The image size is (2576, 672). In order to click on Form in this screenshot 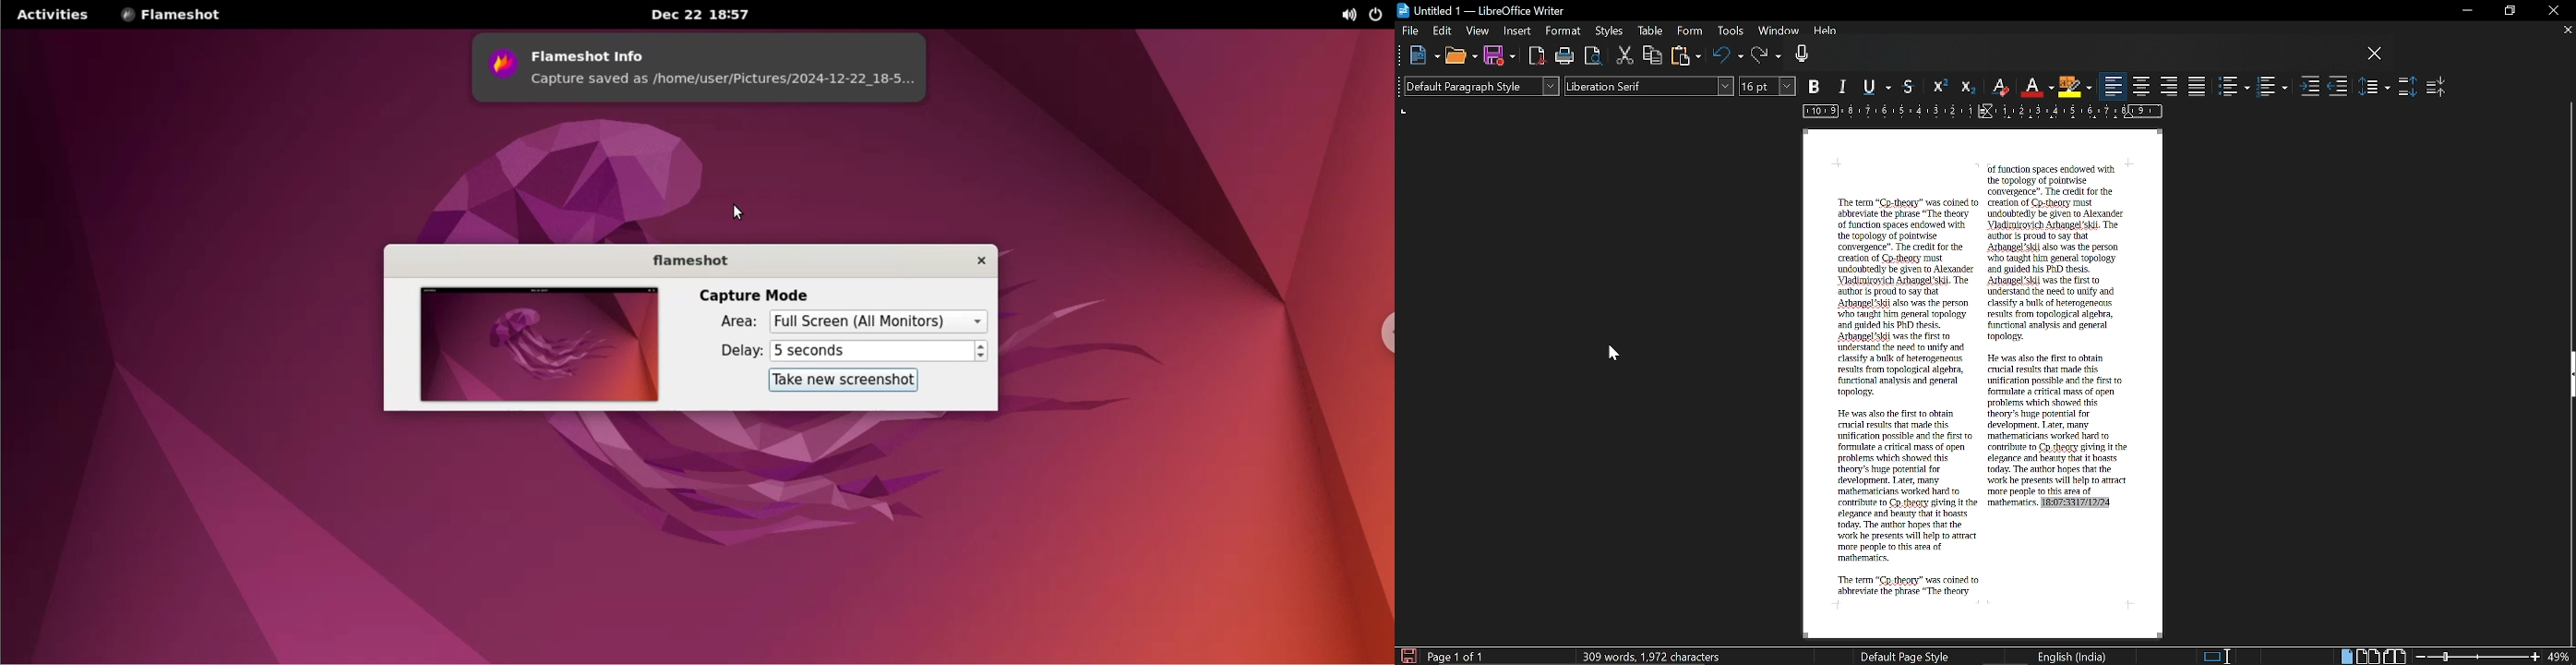, I will do `click(1690, 31)`.